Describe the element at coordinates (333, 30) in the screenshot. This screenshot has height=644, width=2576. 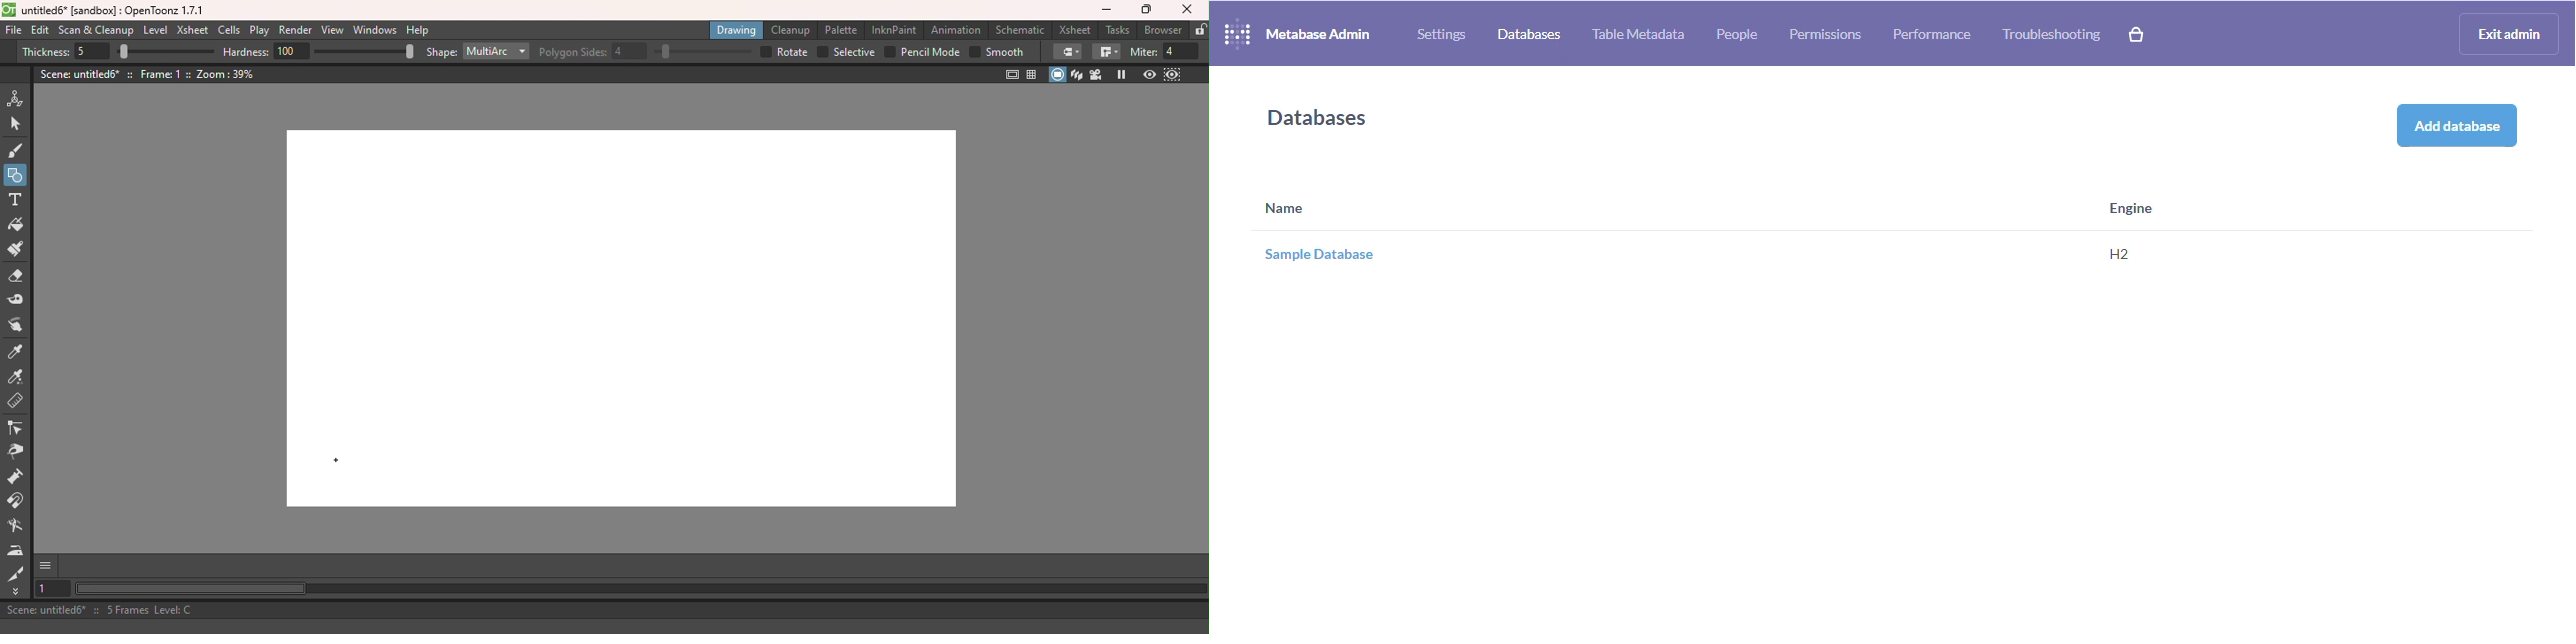
I see `View` at that location.